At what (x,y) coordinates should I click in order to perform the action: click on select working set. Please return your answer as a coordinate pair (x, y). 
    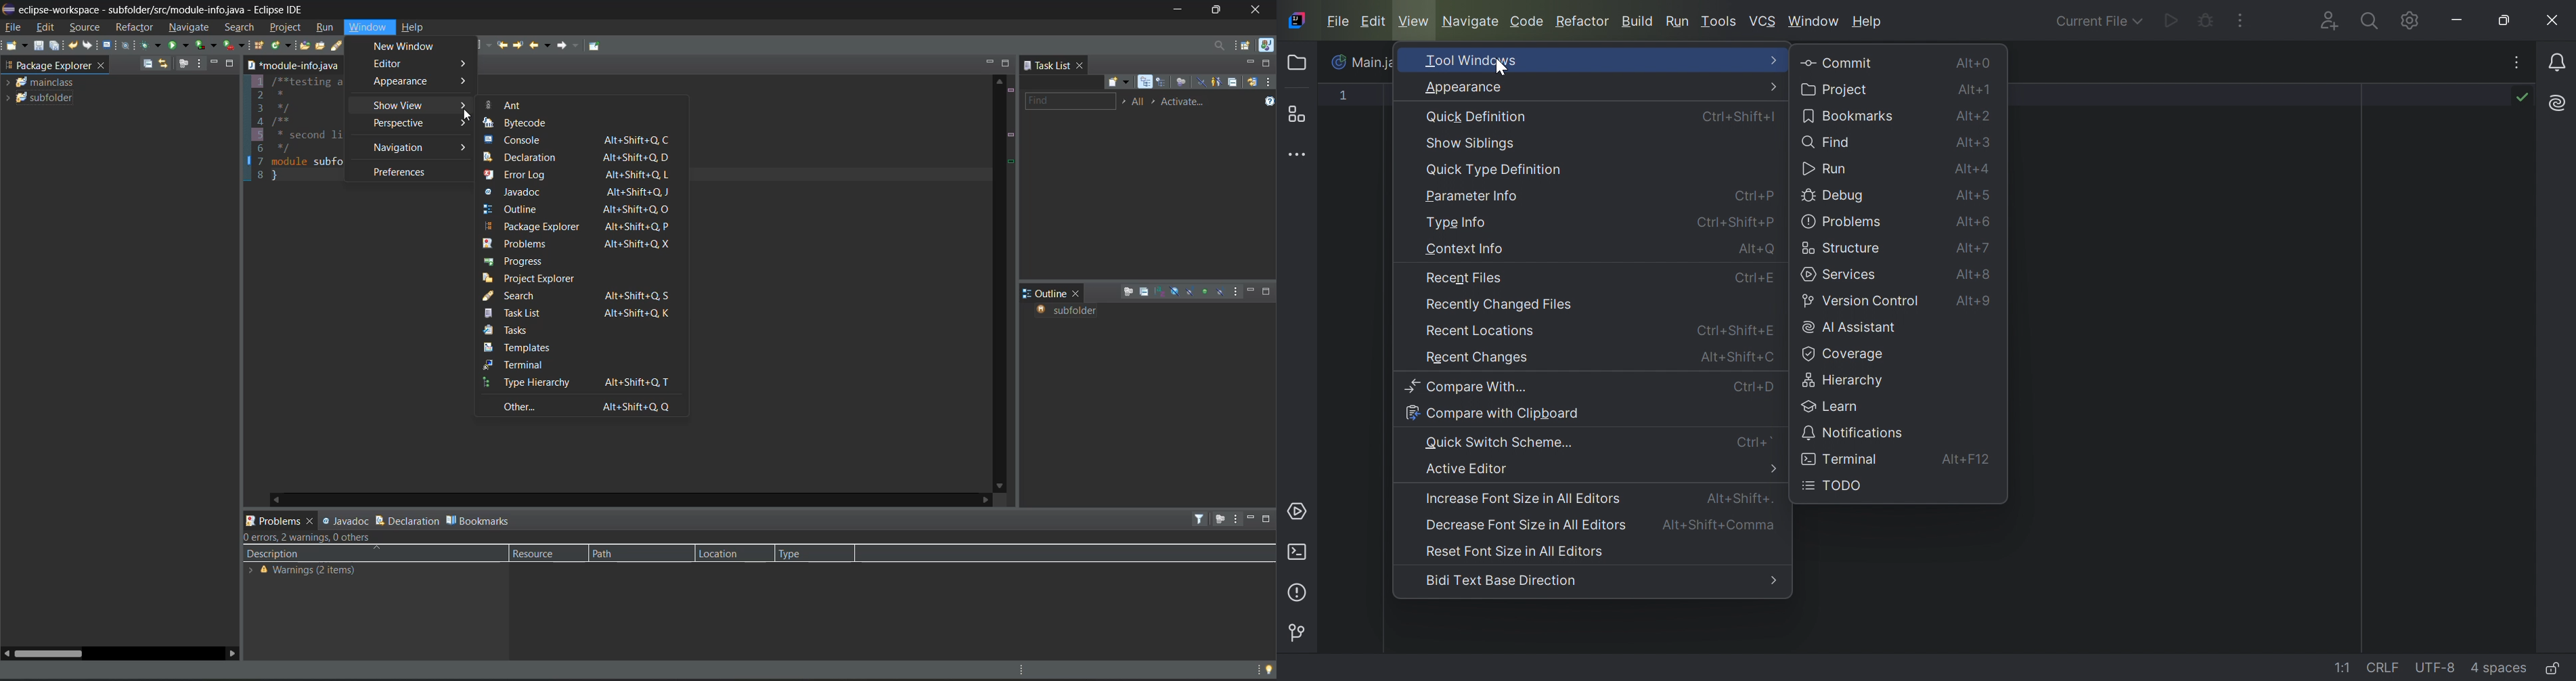
    Looking at the image, I should click on (1125, 104).